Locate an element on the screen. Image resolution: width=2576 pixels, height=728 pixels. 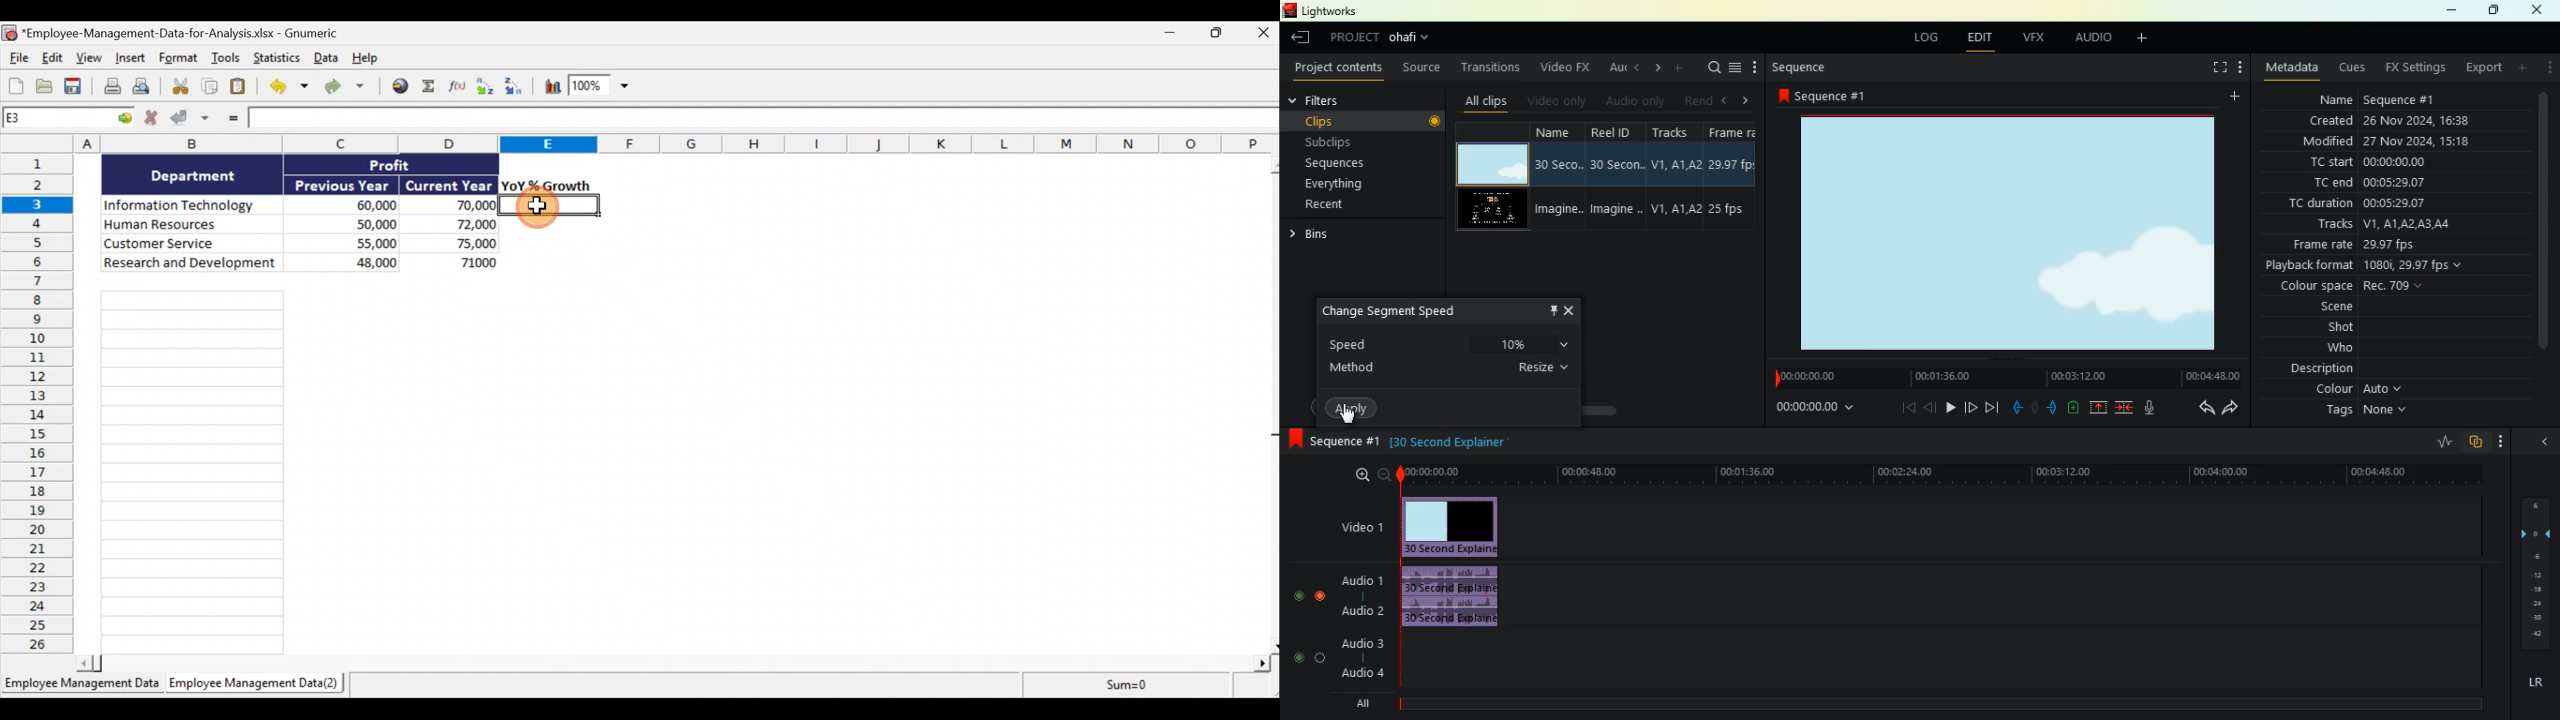
menu is located at coordinates (1735, 69).